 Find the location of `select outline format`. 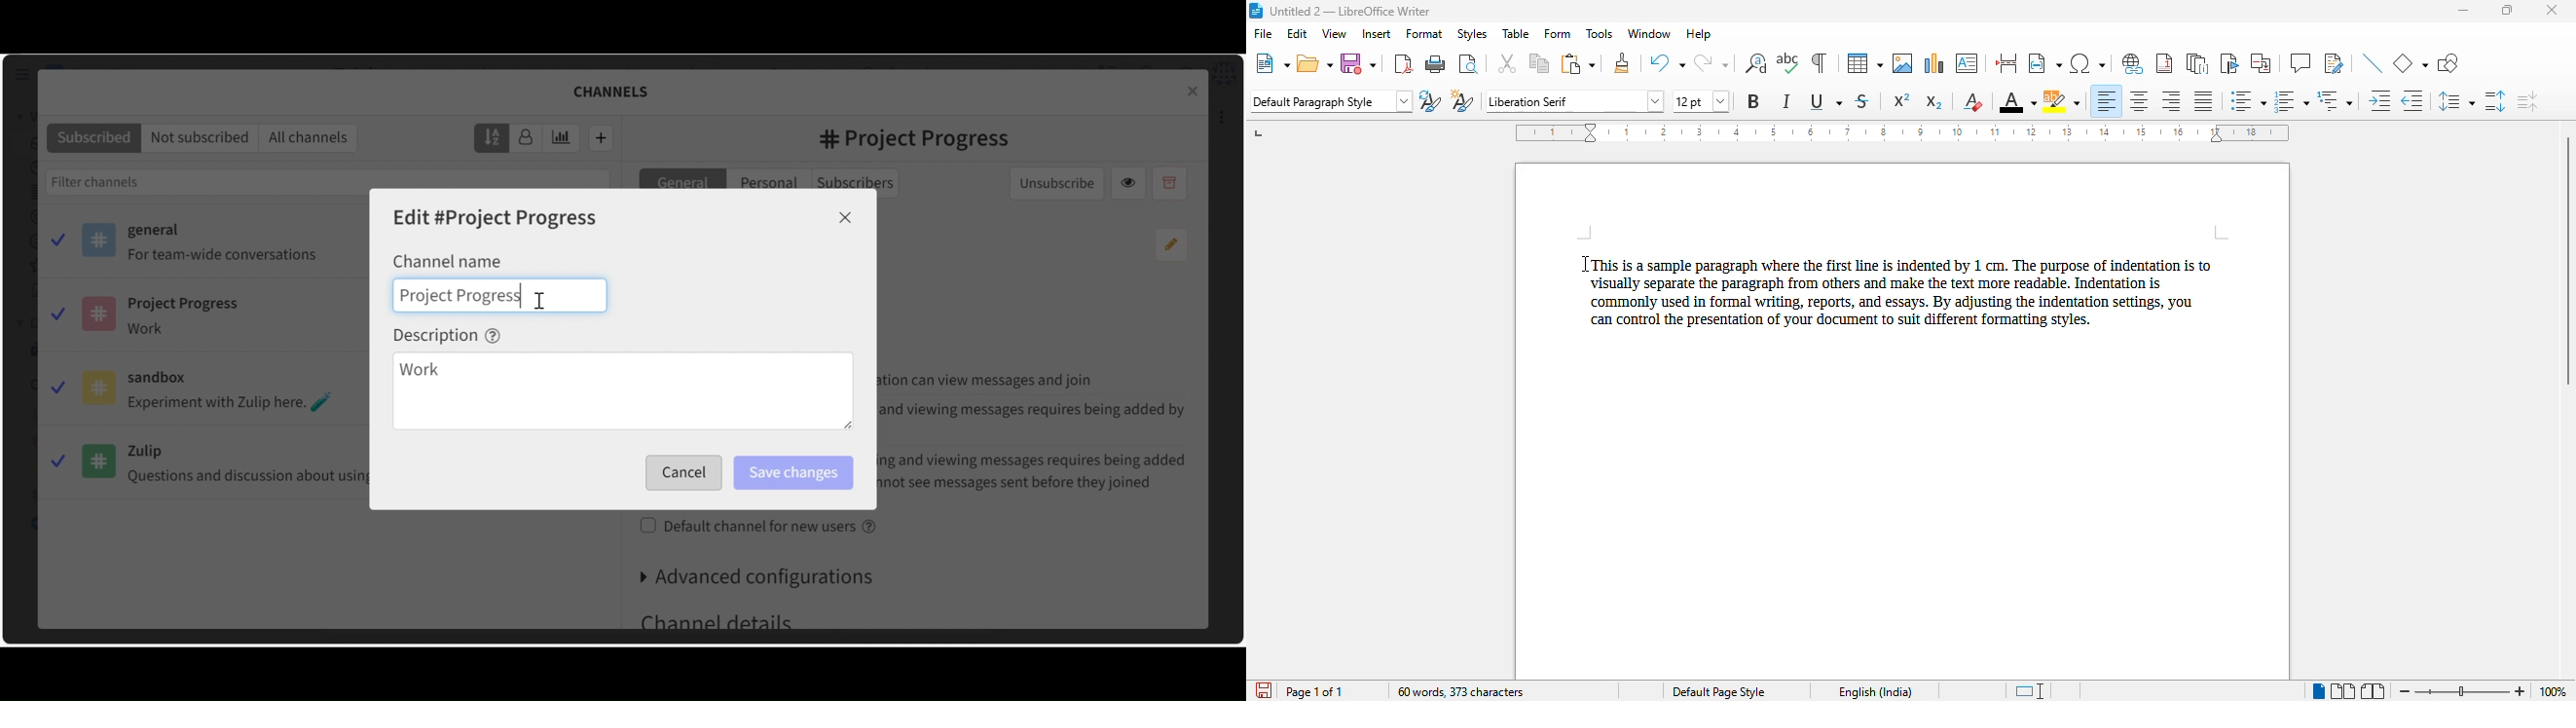

select outline format is located at coordinates (2334, 100).